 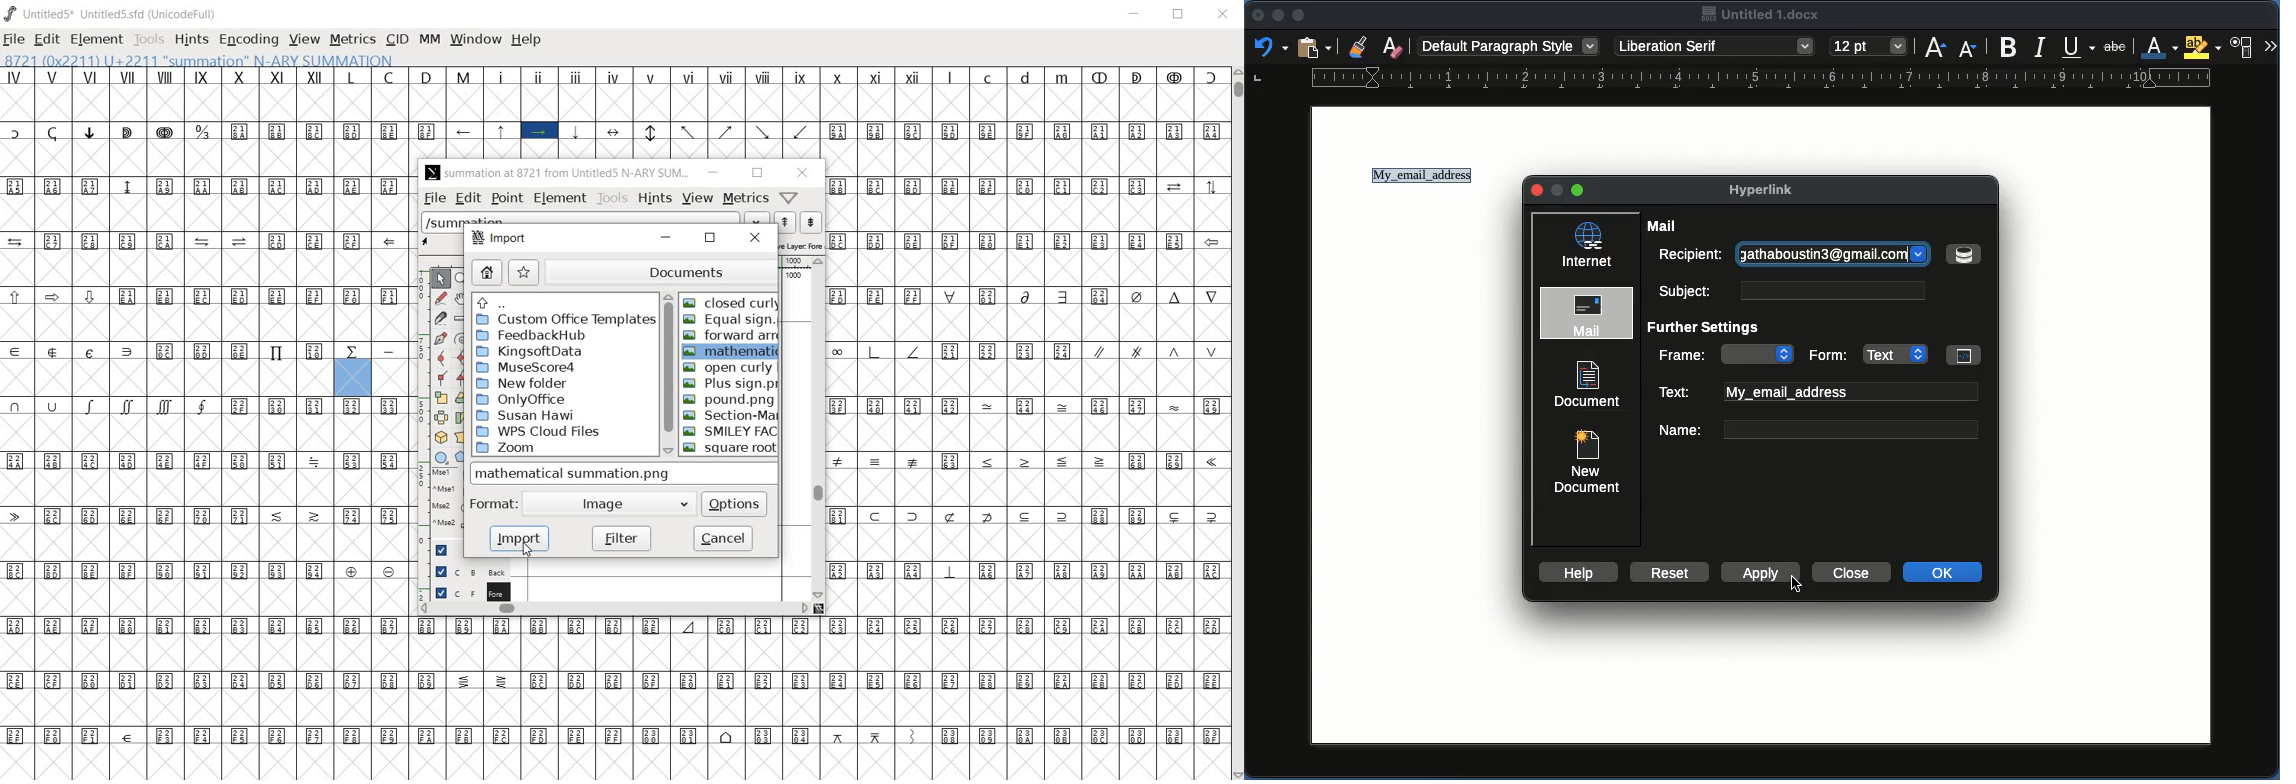 What do you see at coordinates (621, 539) in the screenshot?
I see `filter` at bounding box center [621, 539].